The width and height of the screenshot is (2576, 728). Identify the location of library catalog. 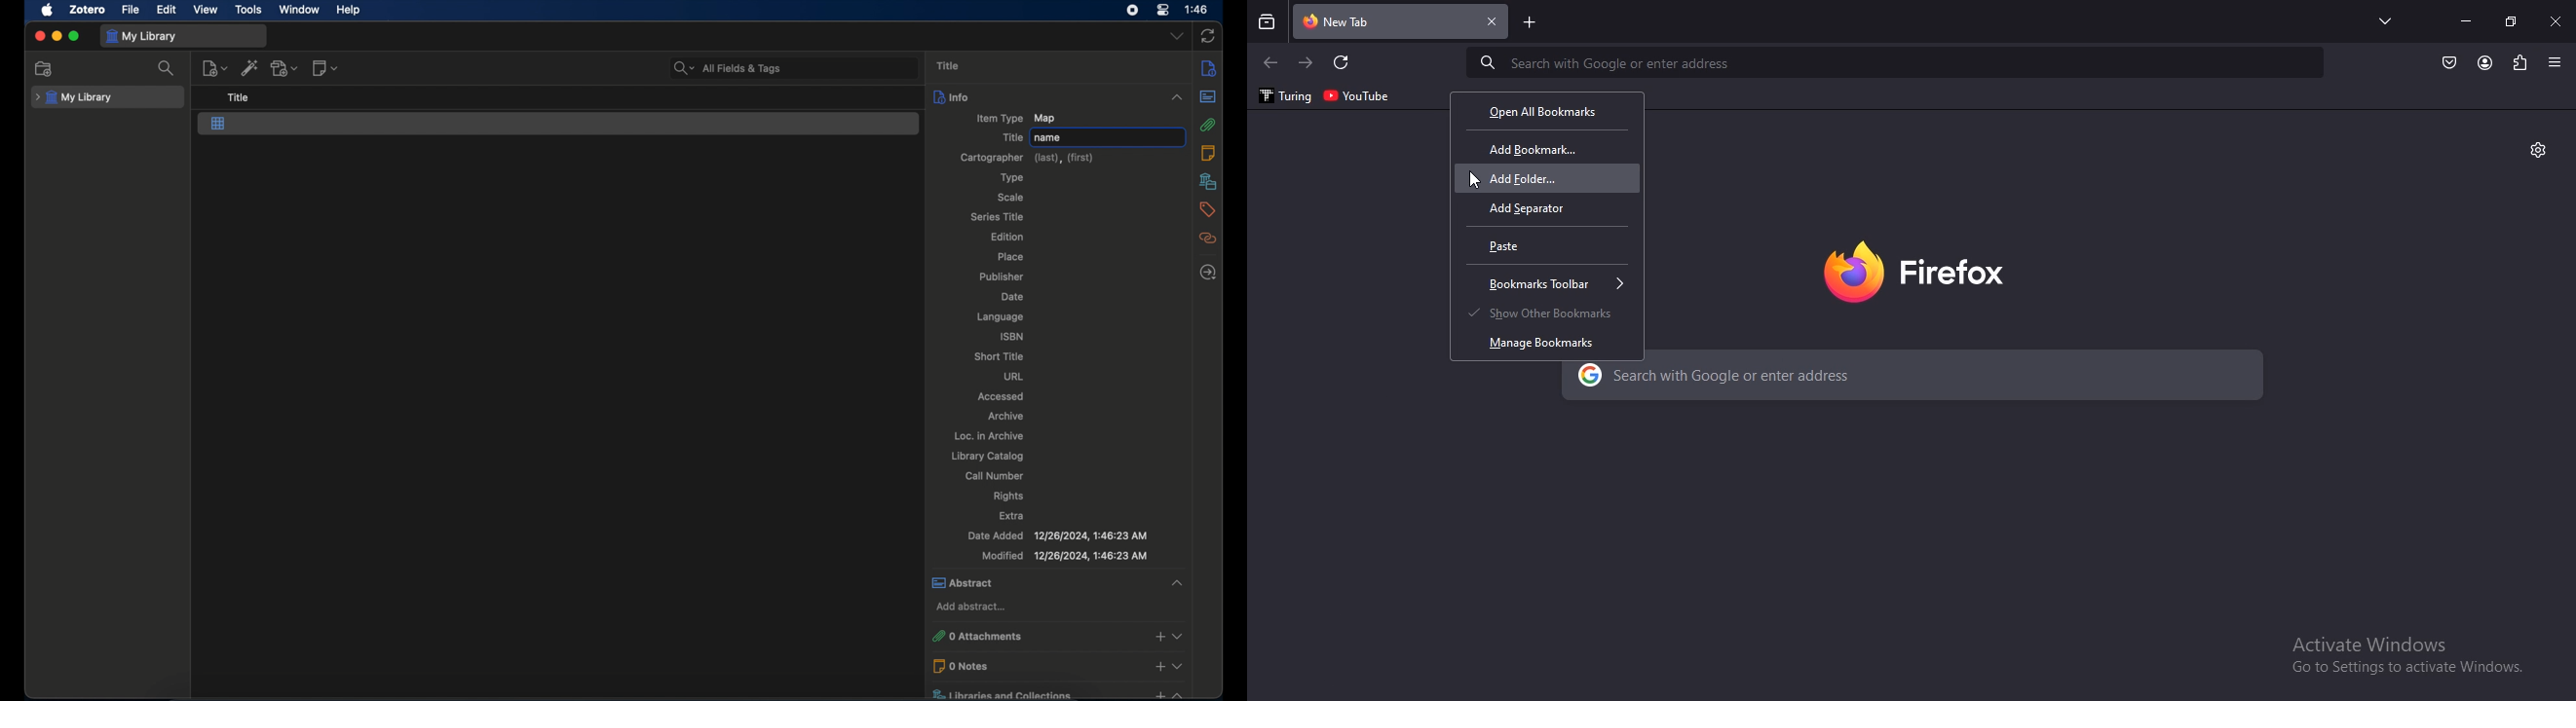
(989, 456).